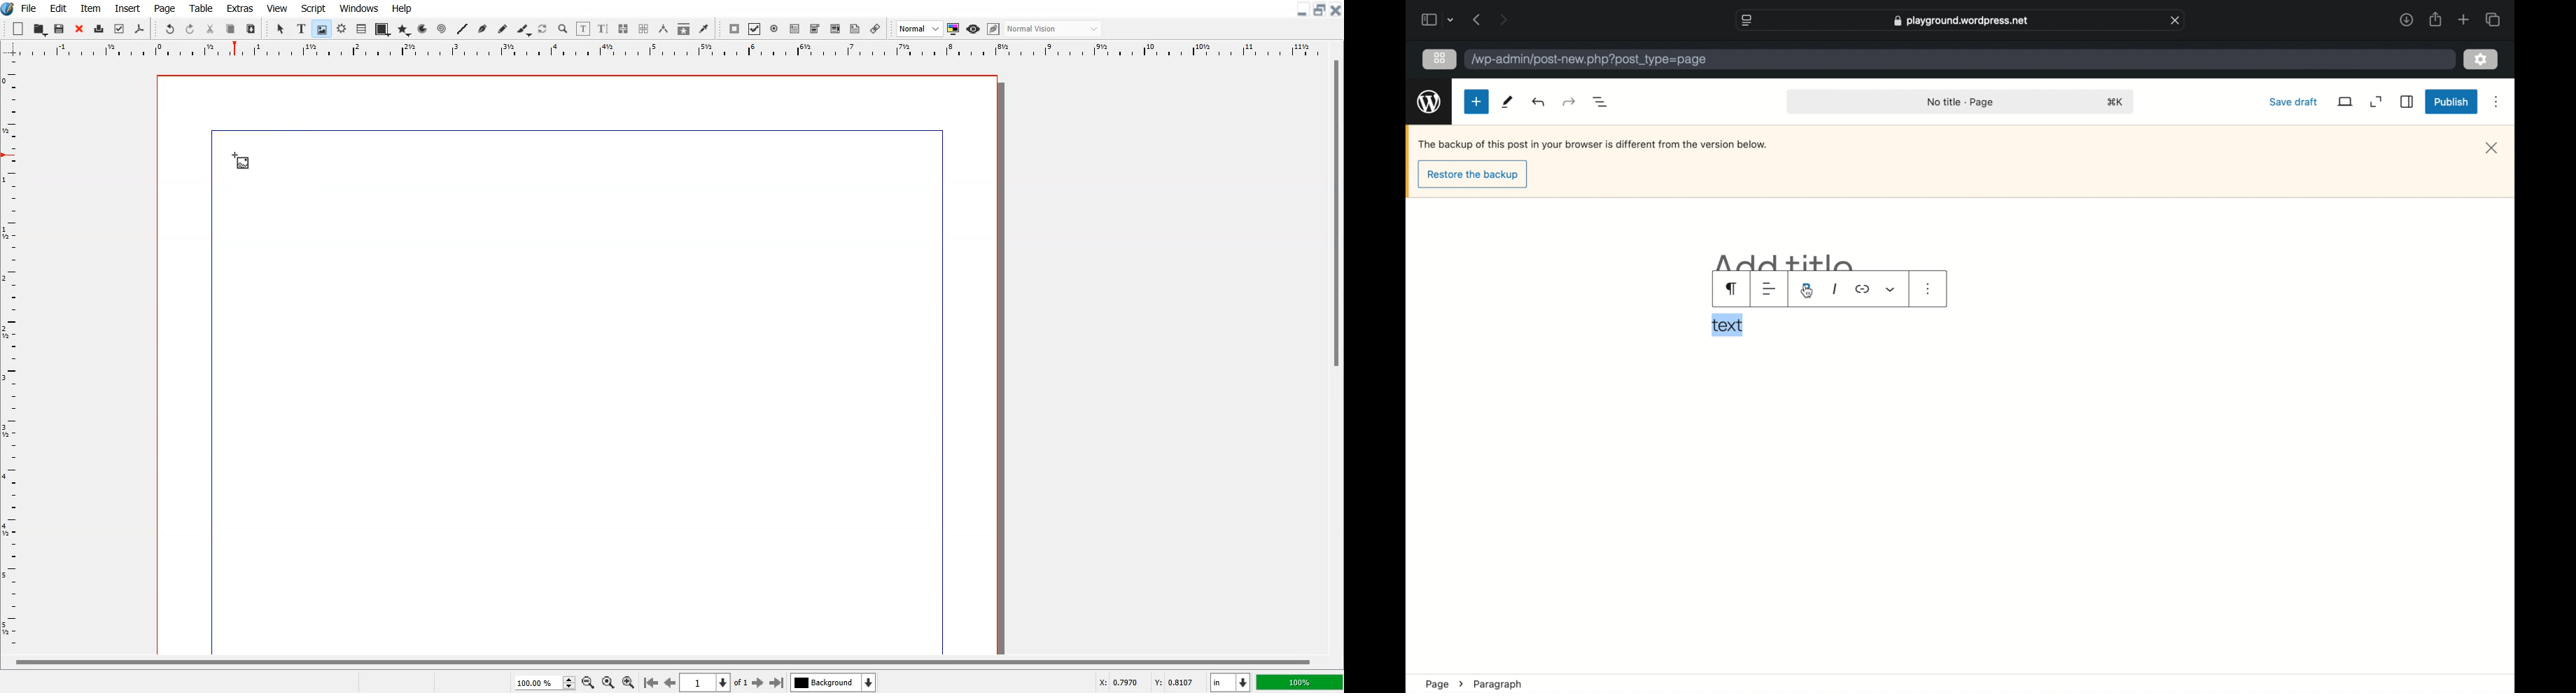  Describe the element at coordinates (953, 29) in the screenshot. I see `Toggler color management` at that location.